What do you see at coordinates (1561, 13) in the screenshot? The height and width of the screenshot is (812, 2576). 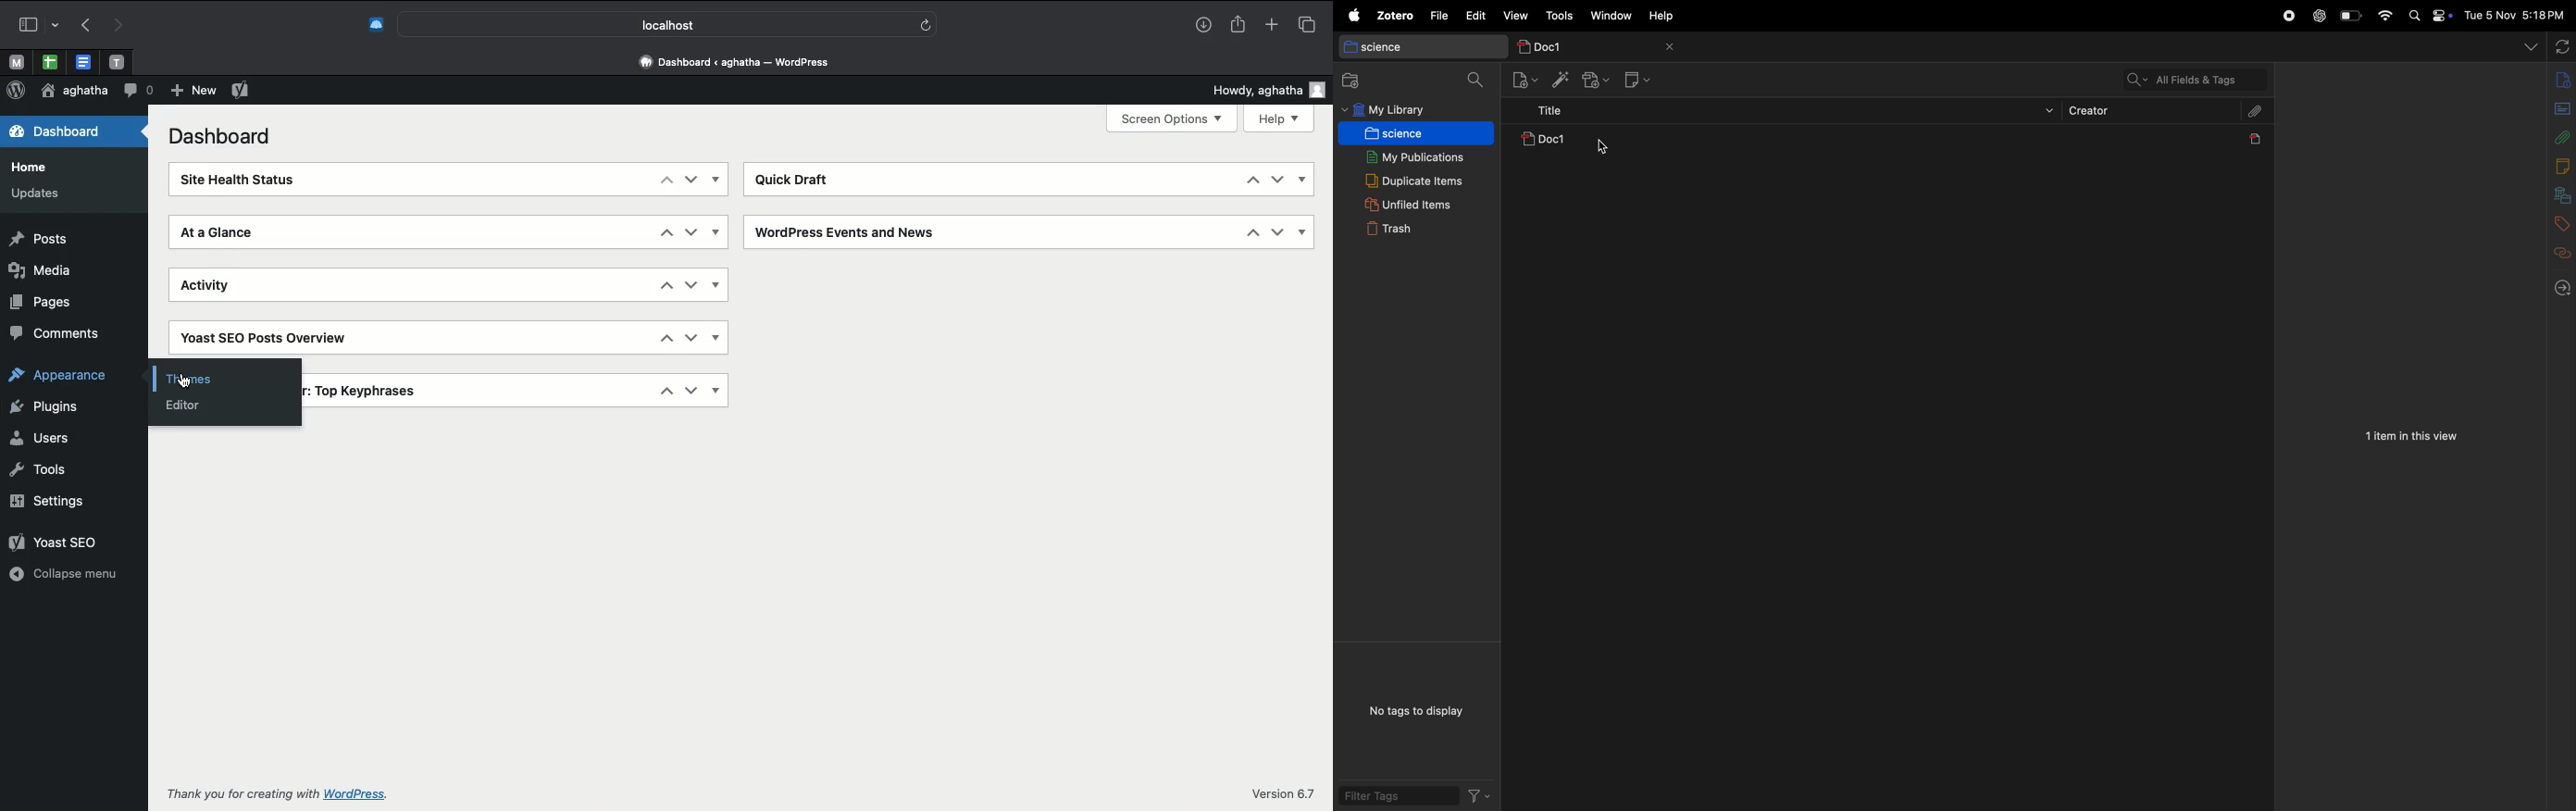 I see `tools` at bounding box center [1561, 13].